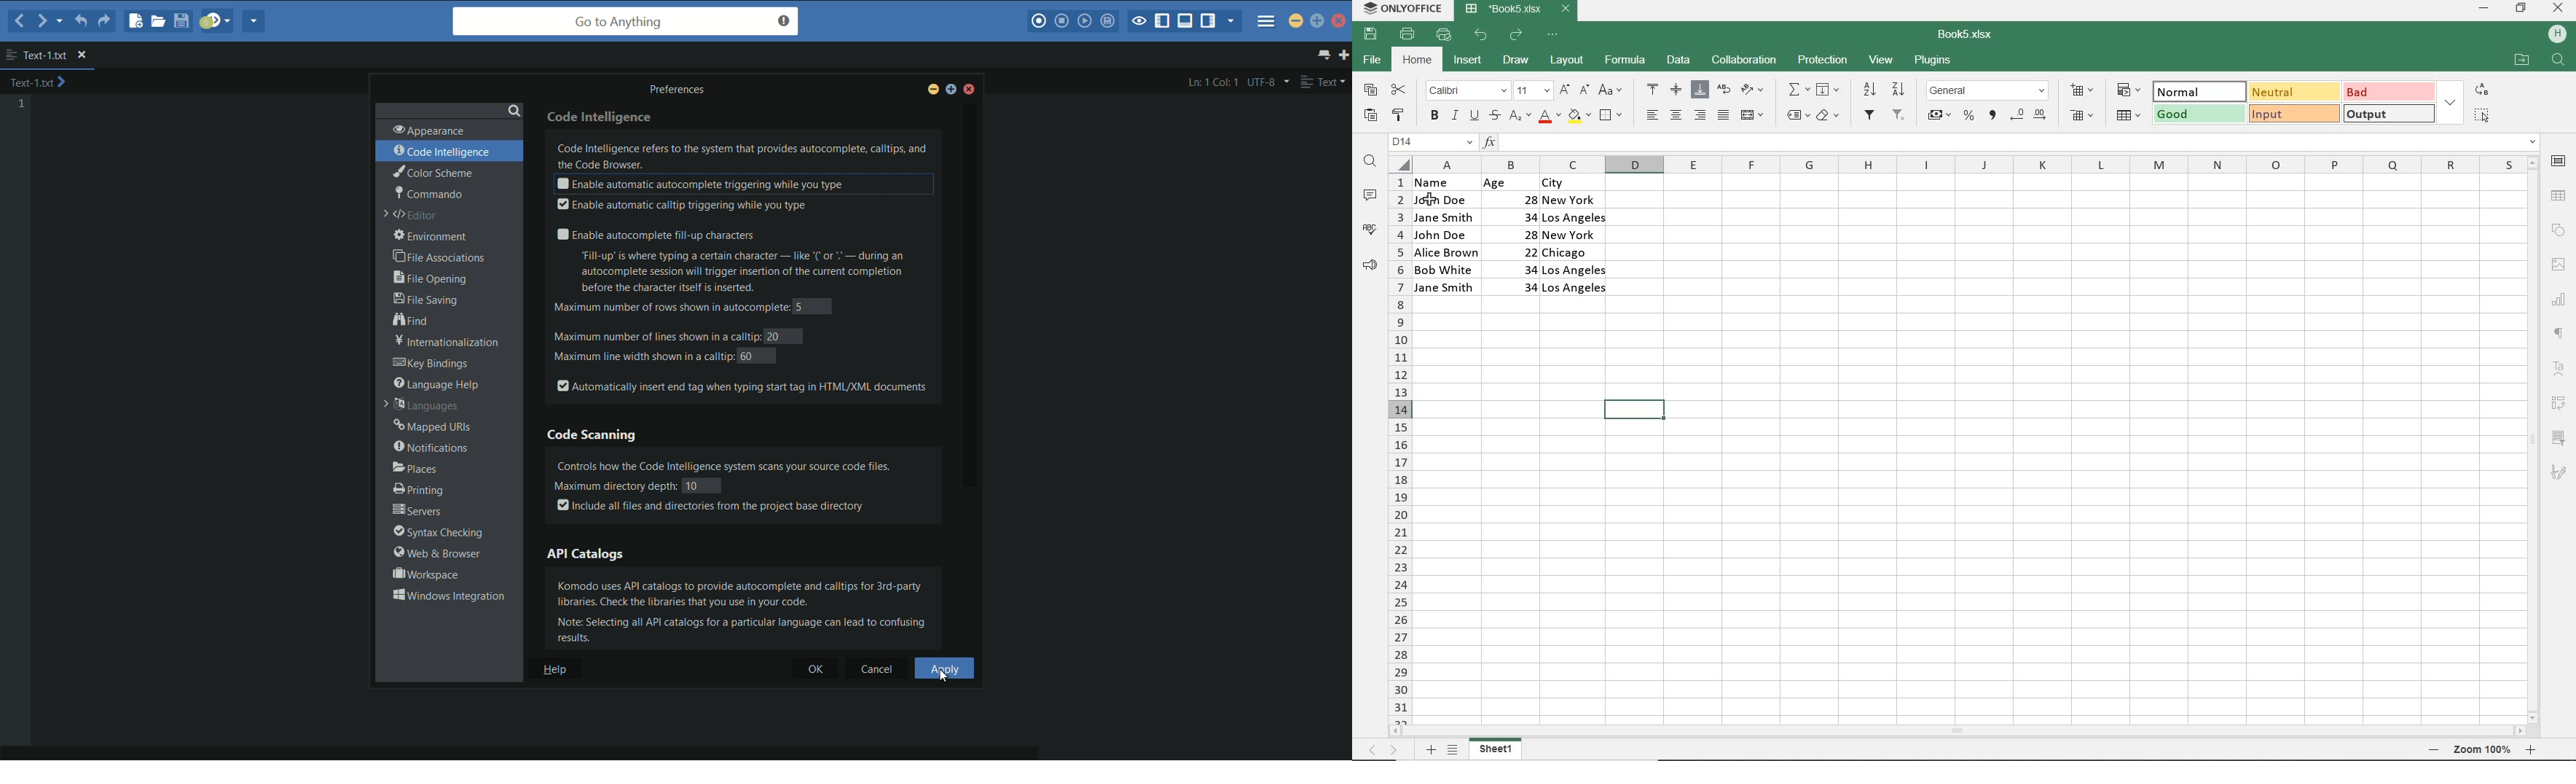 The height and width of the screenshot is (784, 2576). What do you see at coordinates (1493, 115) in the screenshot?
I see `STRIKETHROUGH` at bounding box center [1493, 115].